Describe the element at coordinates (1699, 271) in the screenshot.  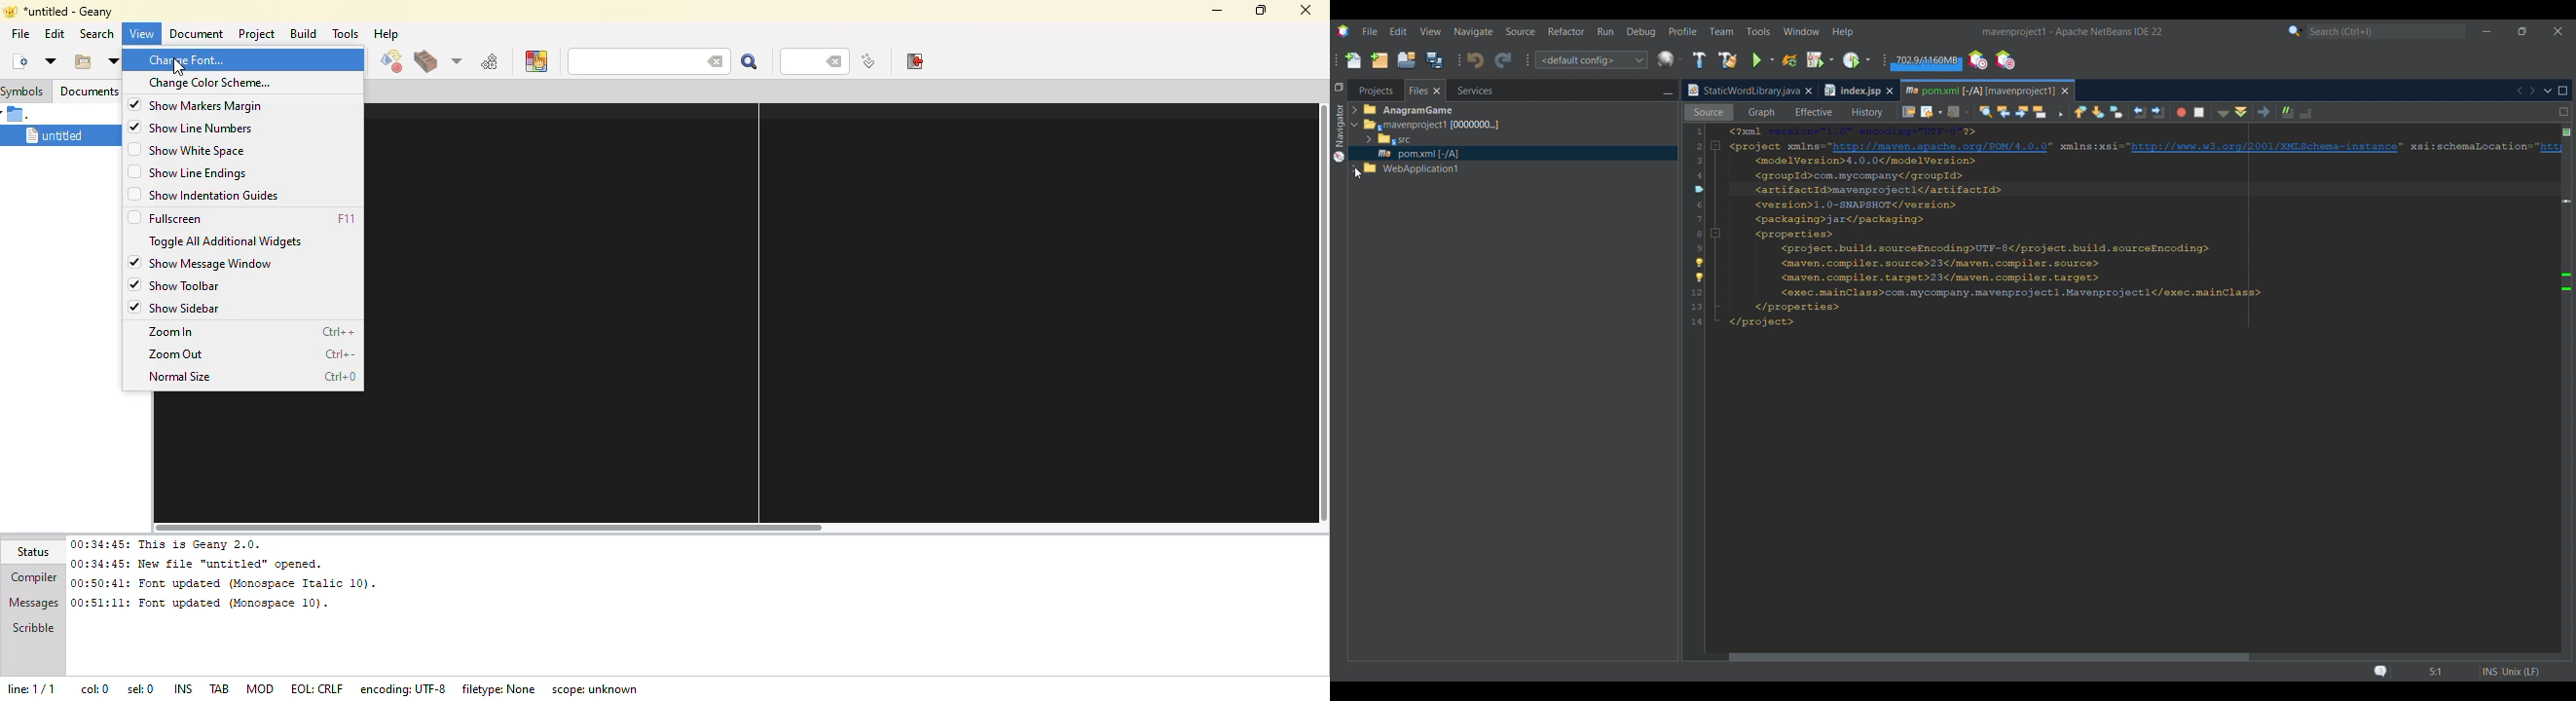
I see `Convert to release option for strict compatibility checks` at that location.